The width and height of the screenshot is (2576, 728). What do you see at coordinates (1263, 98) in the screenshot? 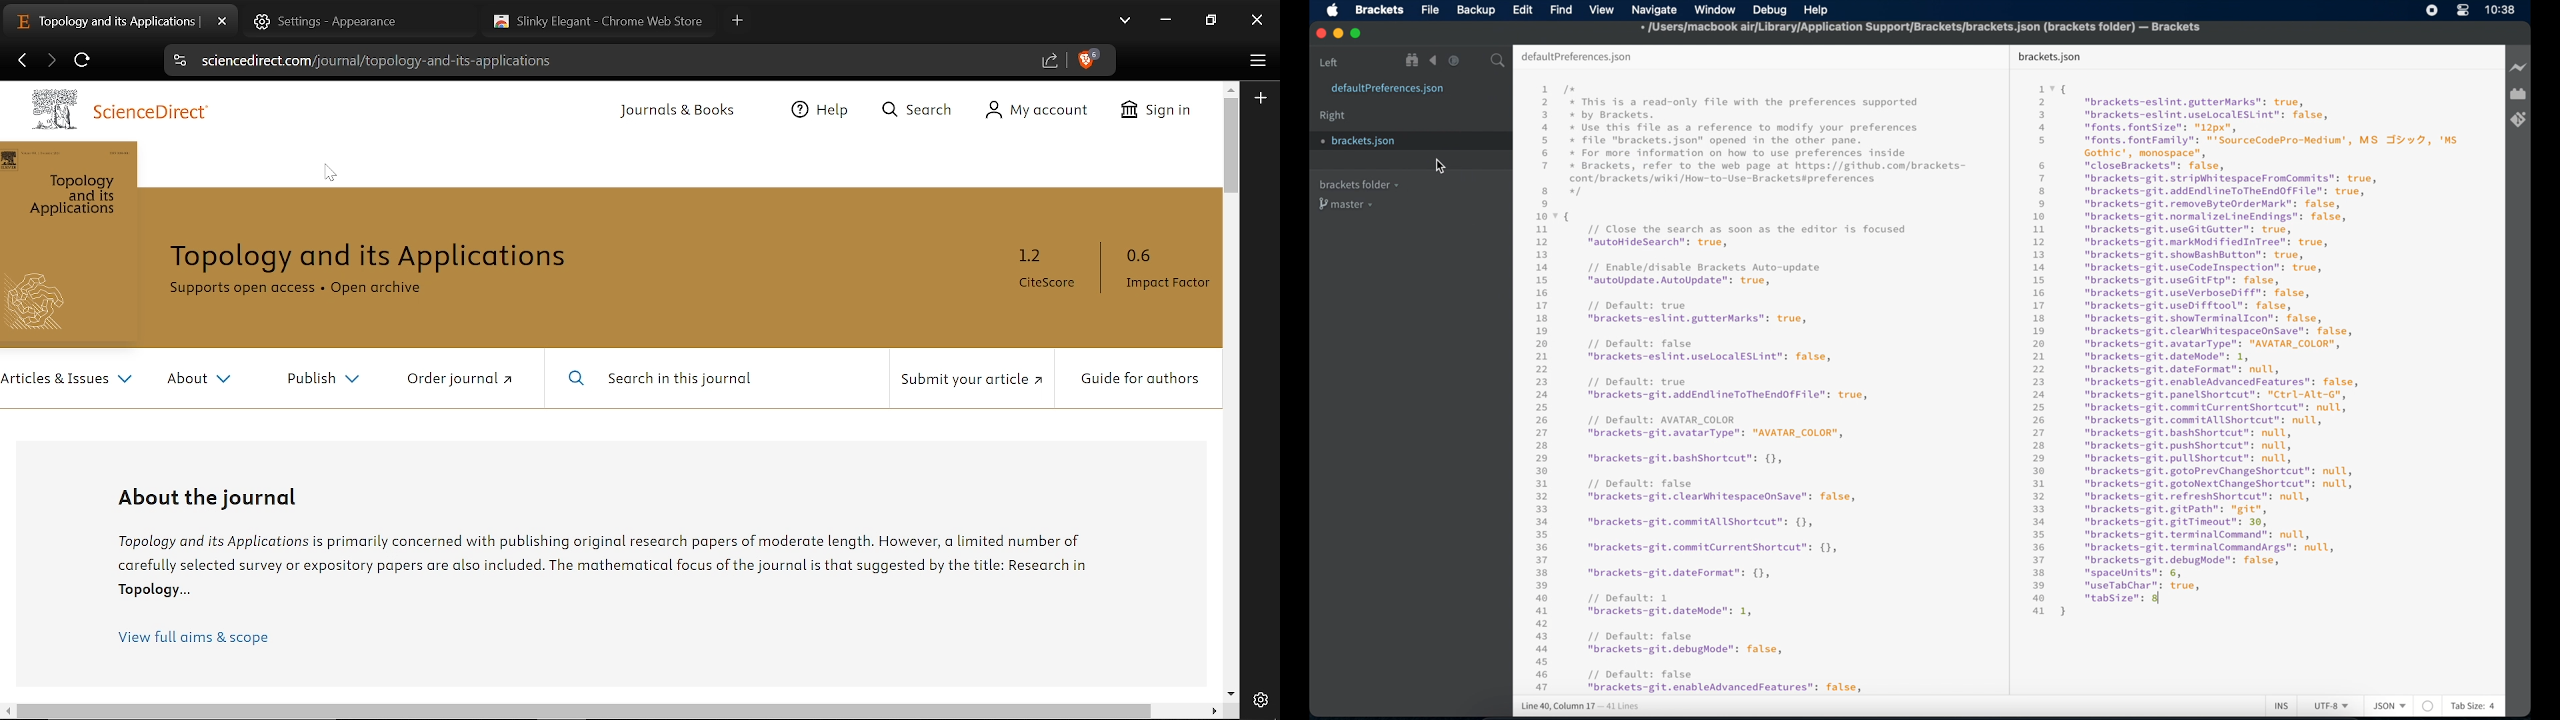
I see `Add to sidebar menu` at bounding box center [1263, 98].